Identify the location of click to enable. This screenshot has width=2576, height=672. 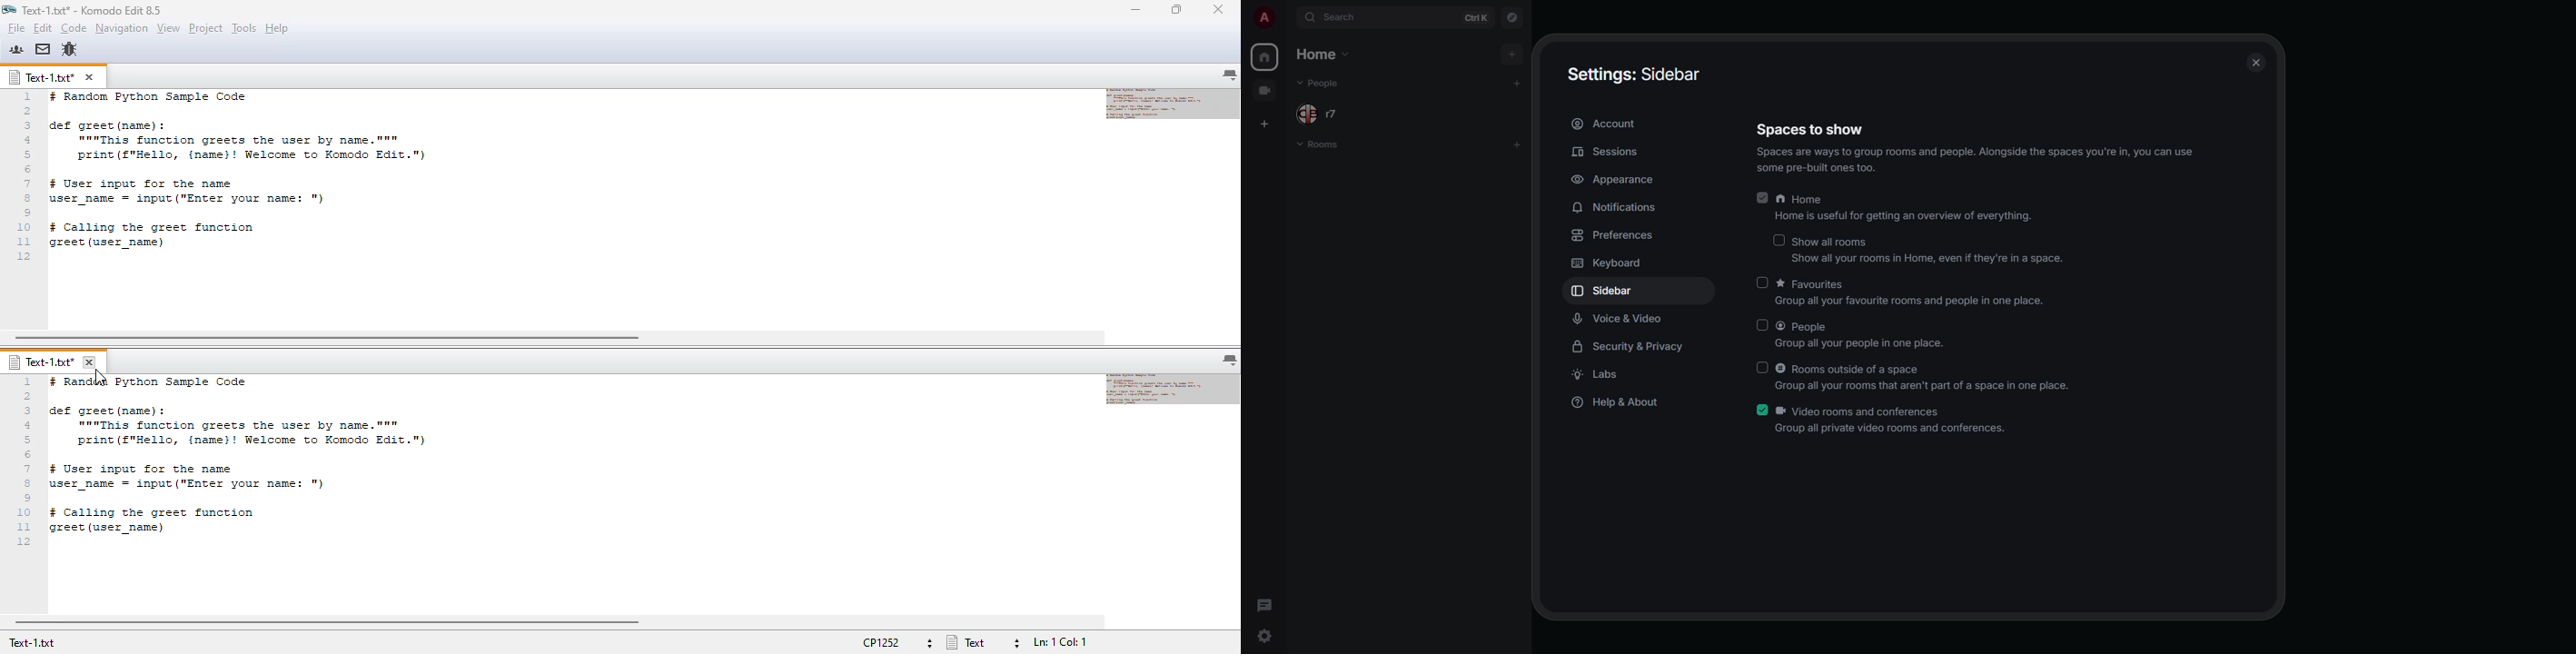
(1763, 282).